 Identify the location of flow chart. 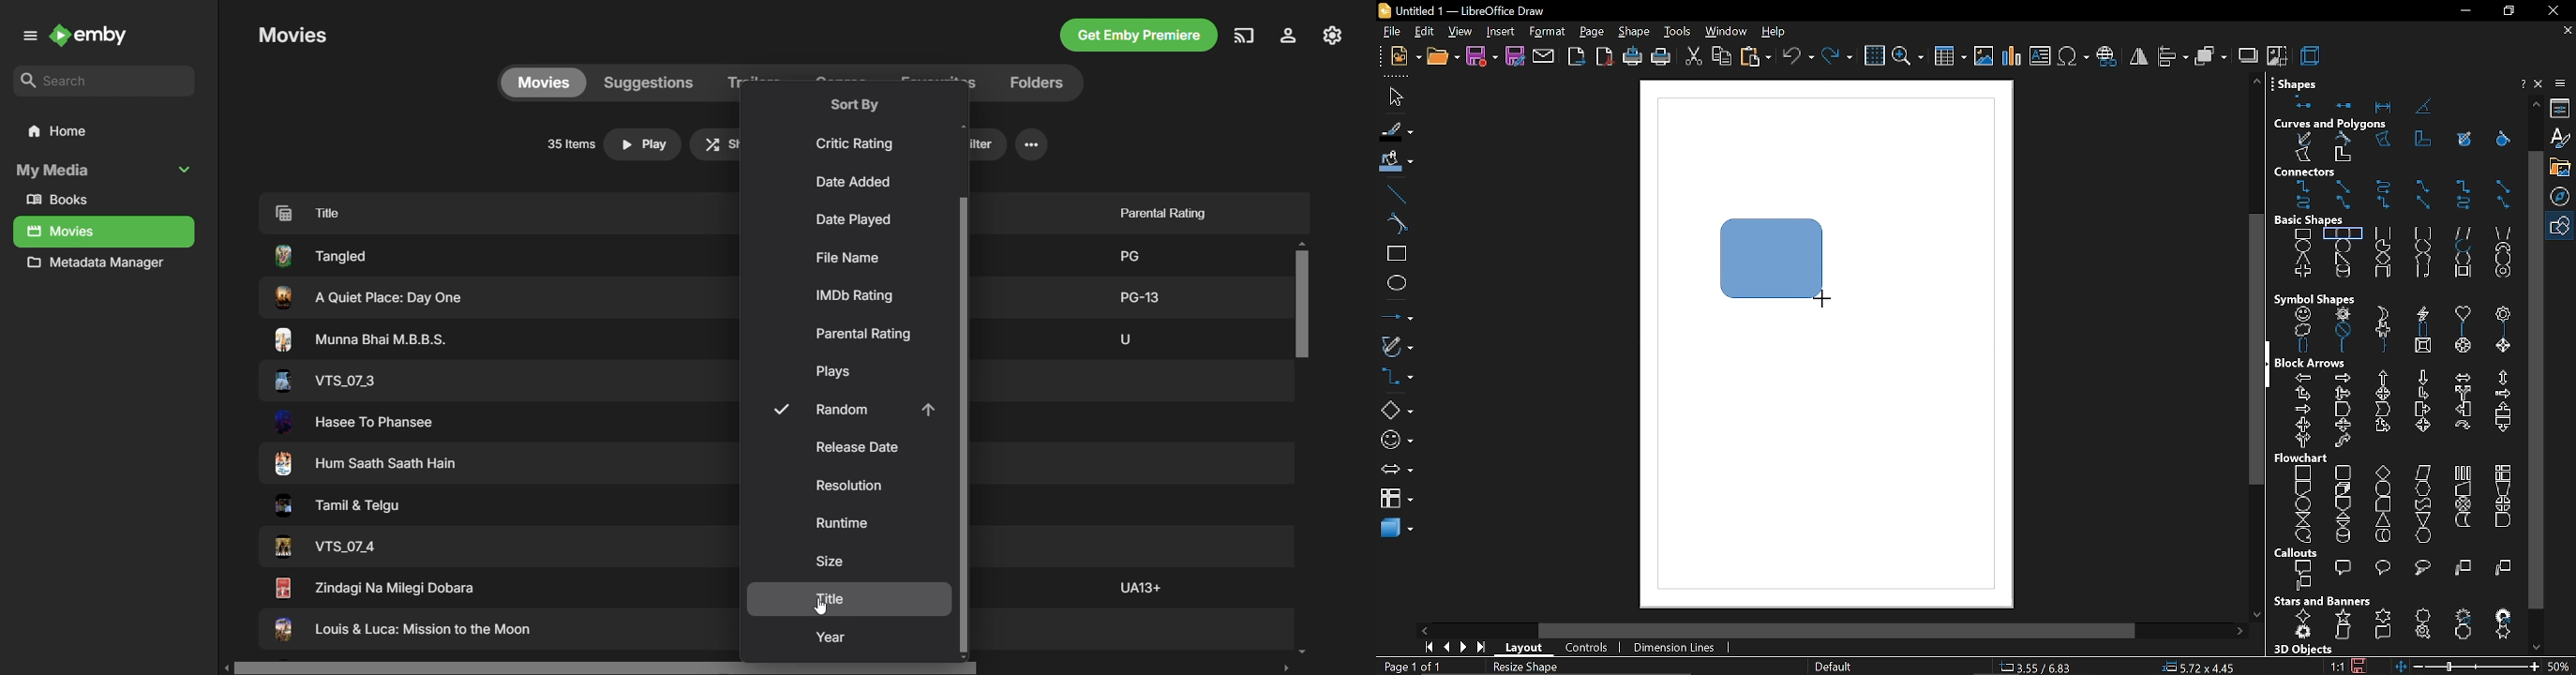
(2304, 458).